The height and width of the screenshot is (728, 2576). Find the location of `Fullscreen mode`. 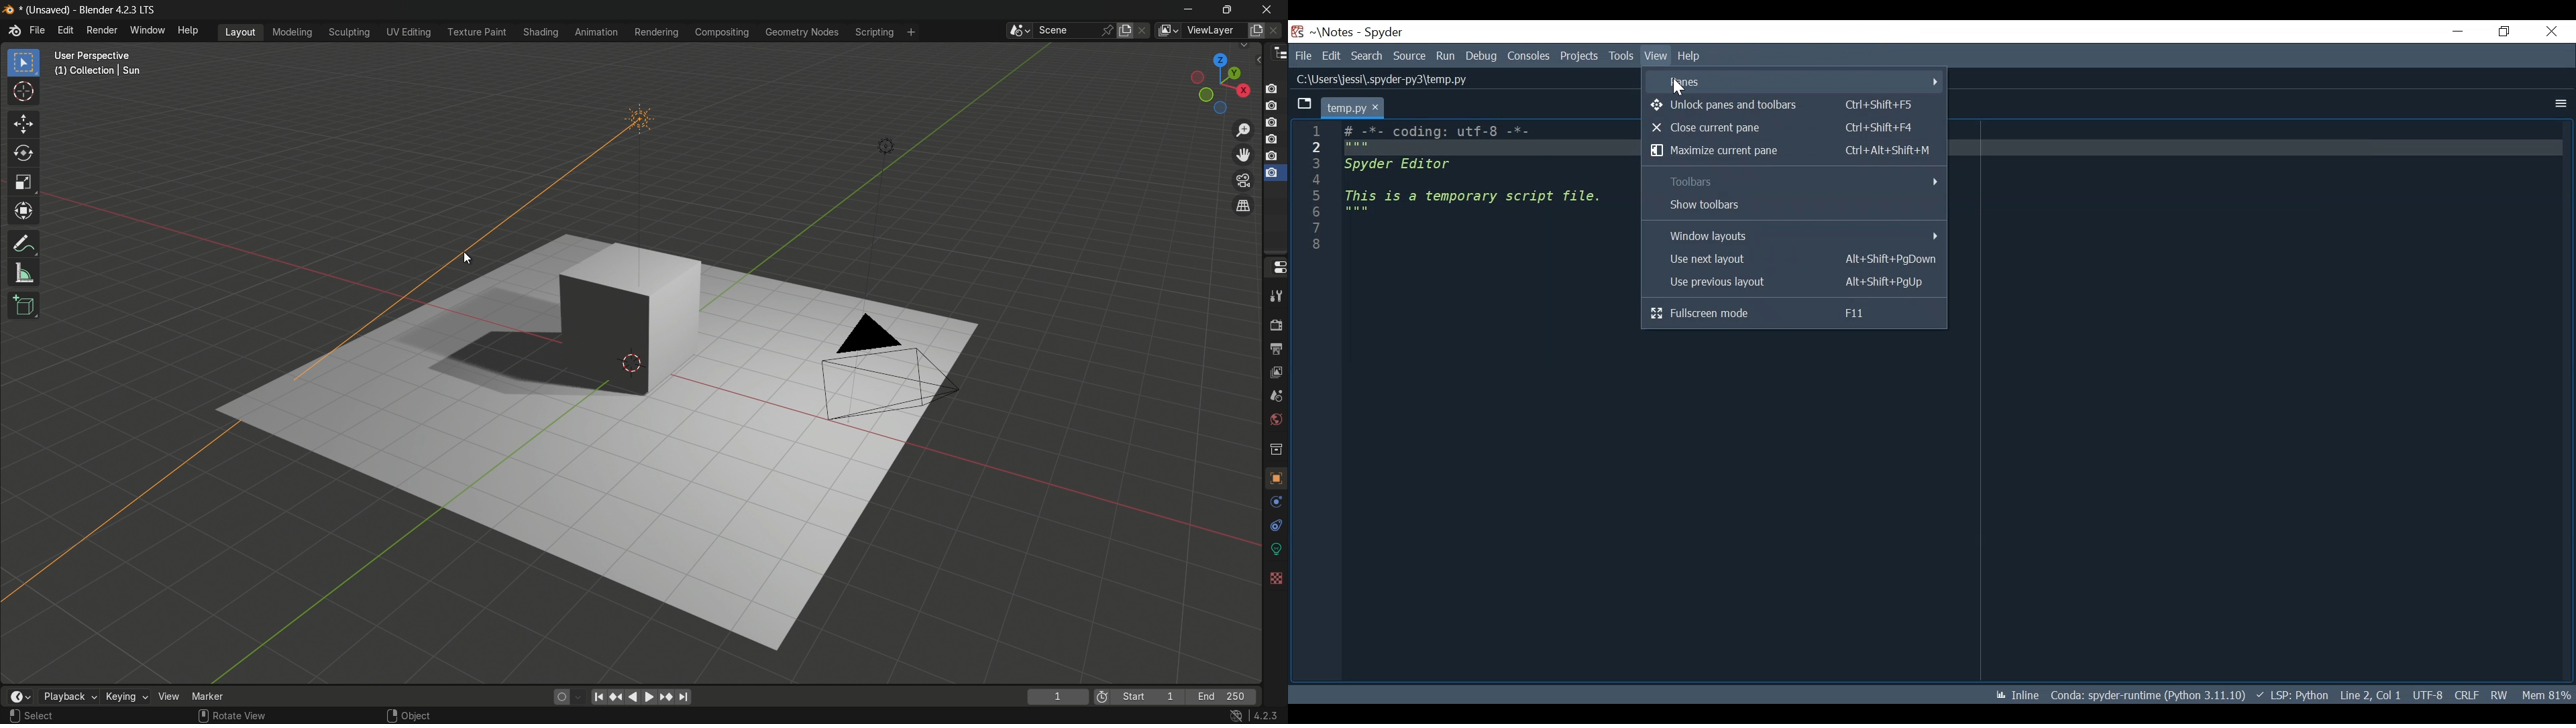

Fullscreen mode is located at coordinates (1790, 312).